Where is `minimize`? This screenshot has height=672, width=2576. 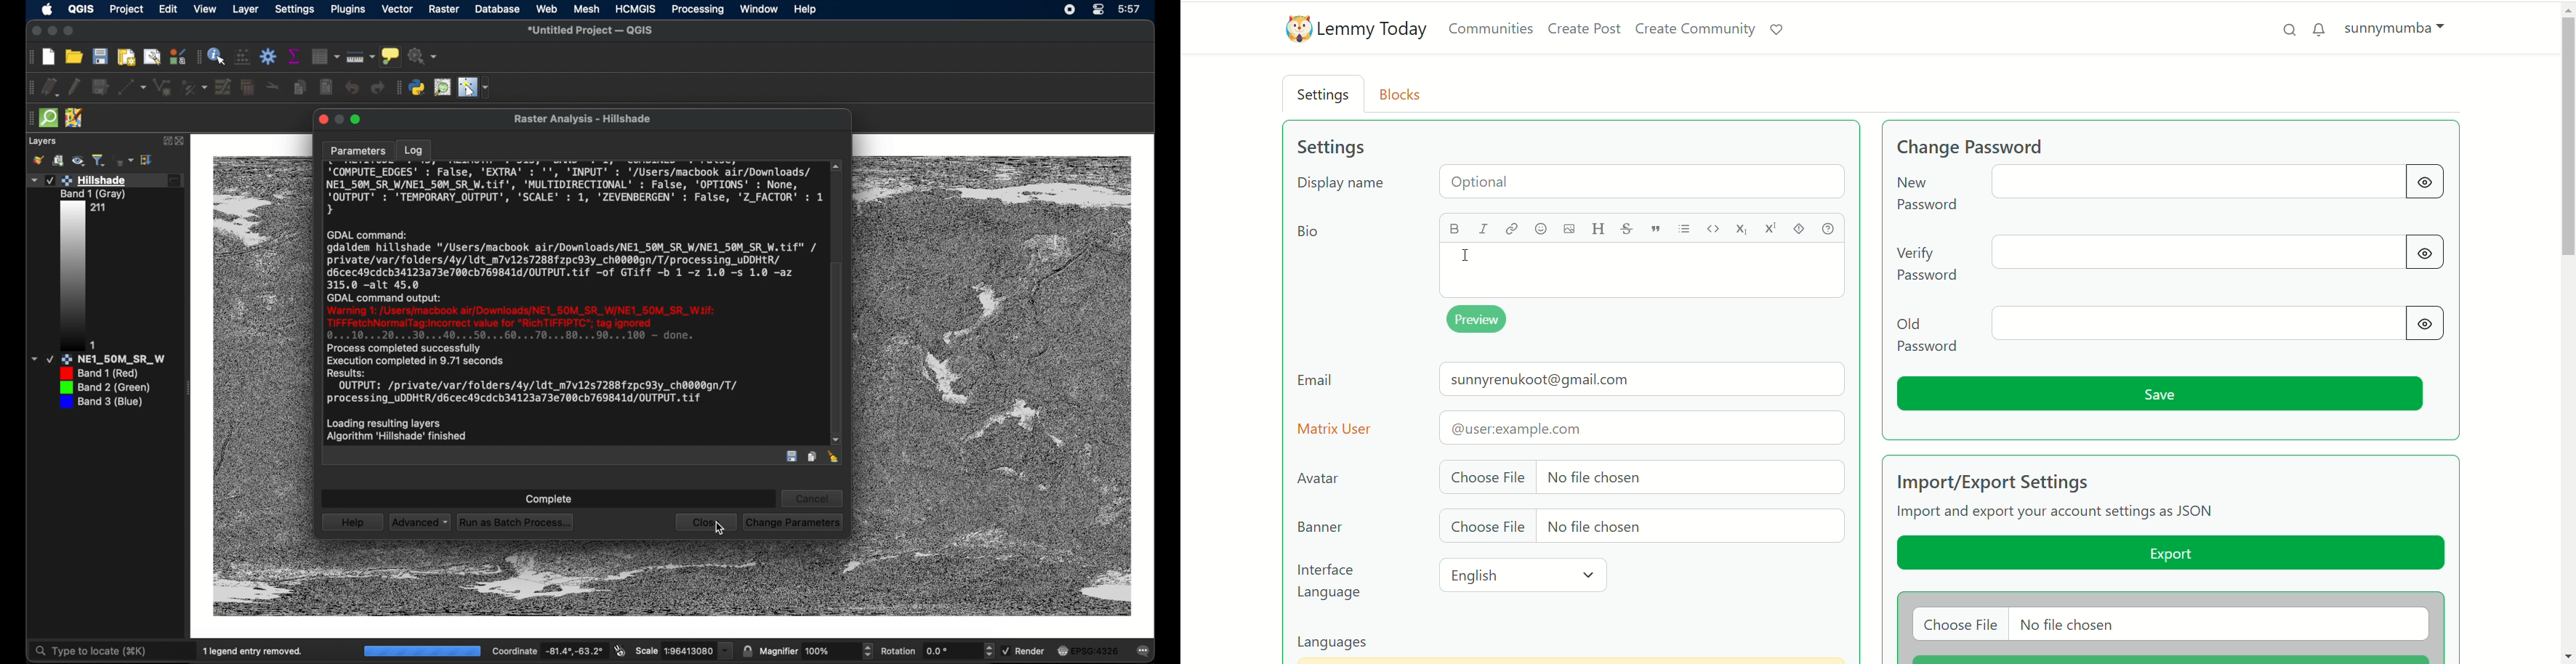 minimize is located at coordinates (340, 120).